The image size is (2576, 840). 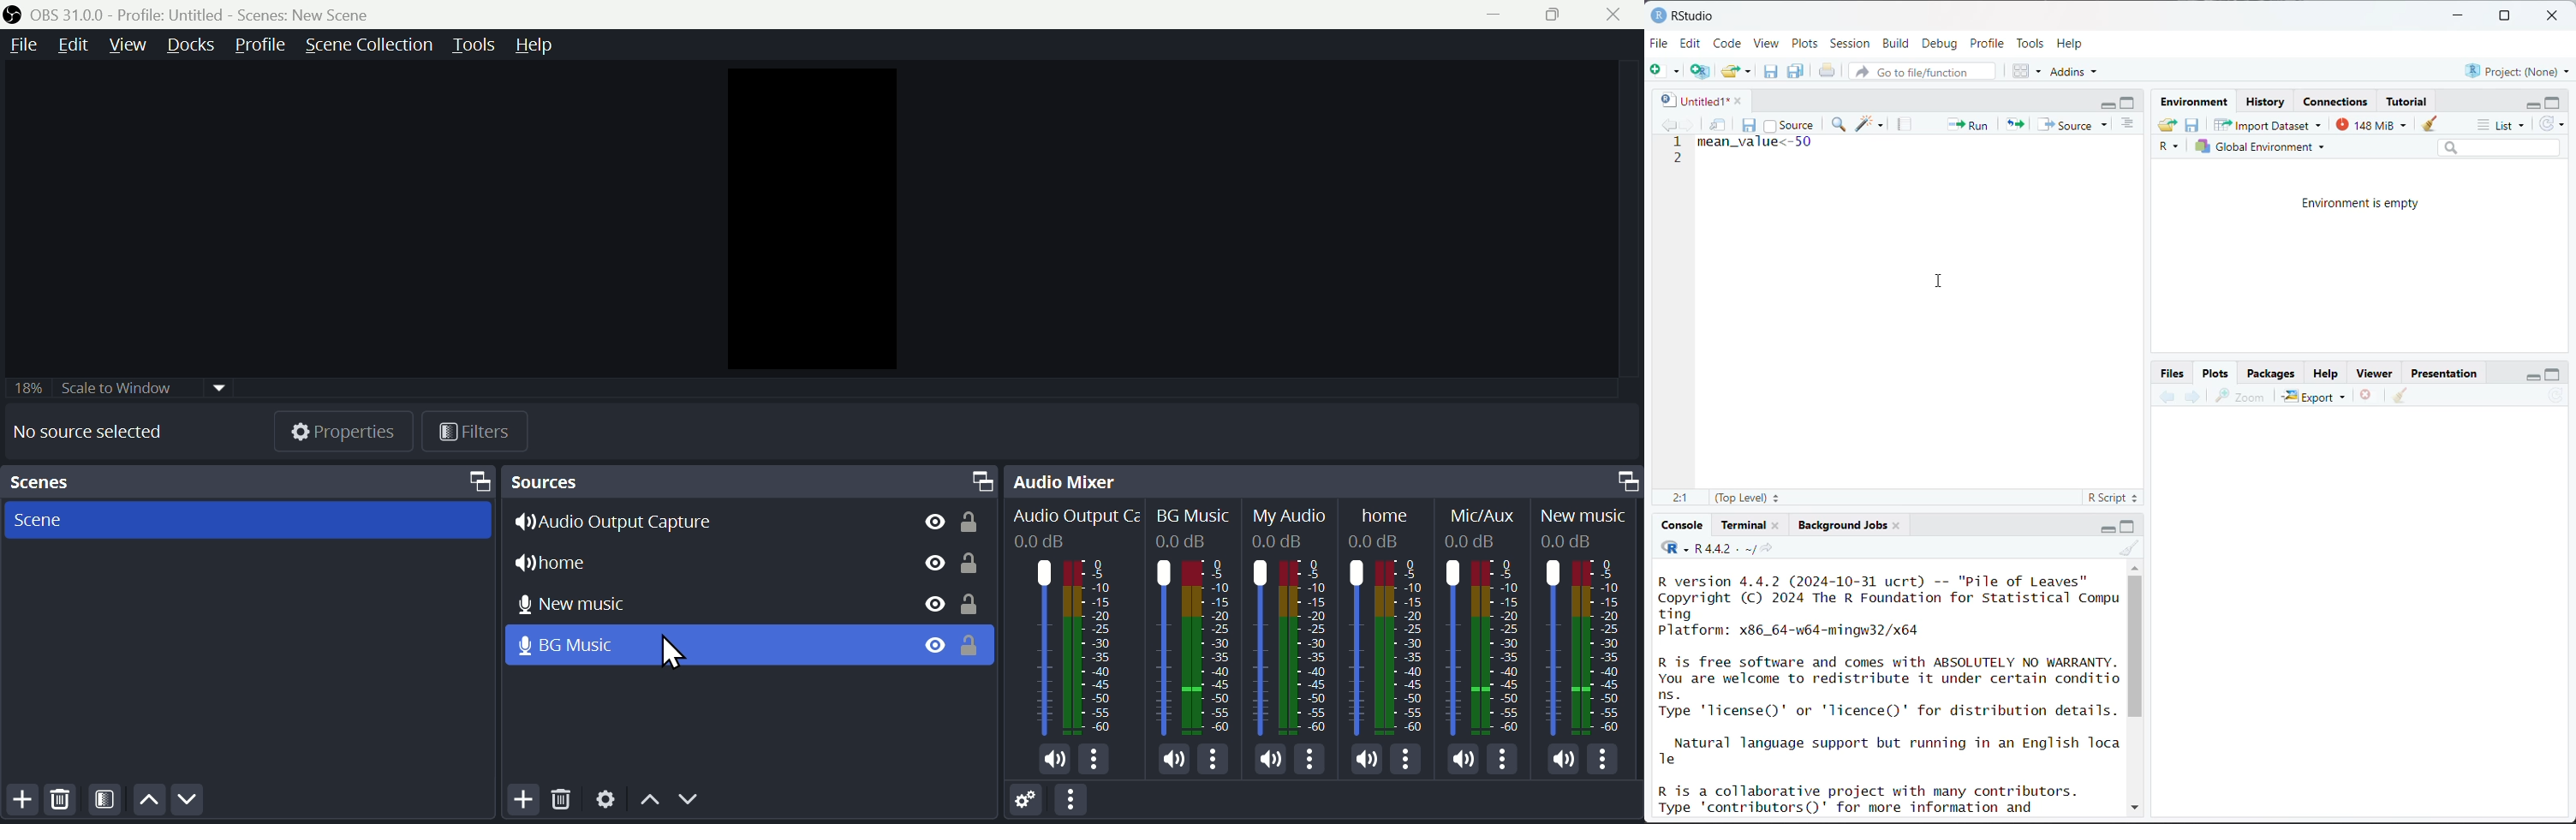 What do you see at coordinates (1734, 99) in the screenshot?
I see `close` at bounding box center [1734, 99].